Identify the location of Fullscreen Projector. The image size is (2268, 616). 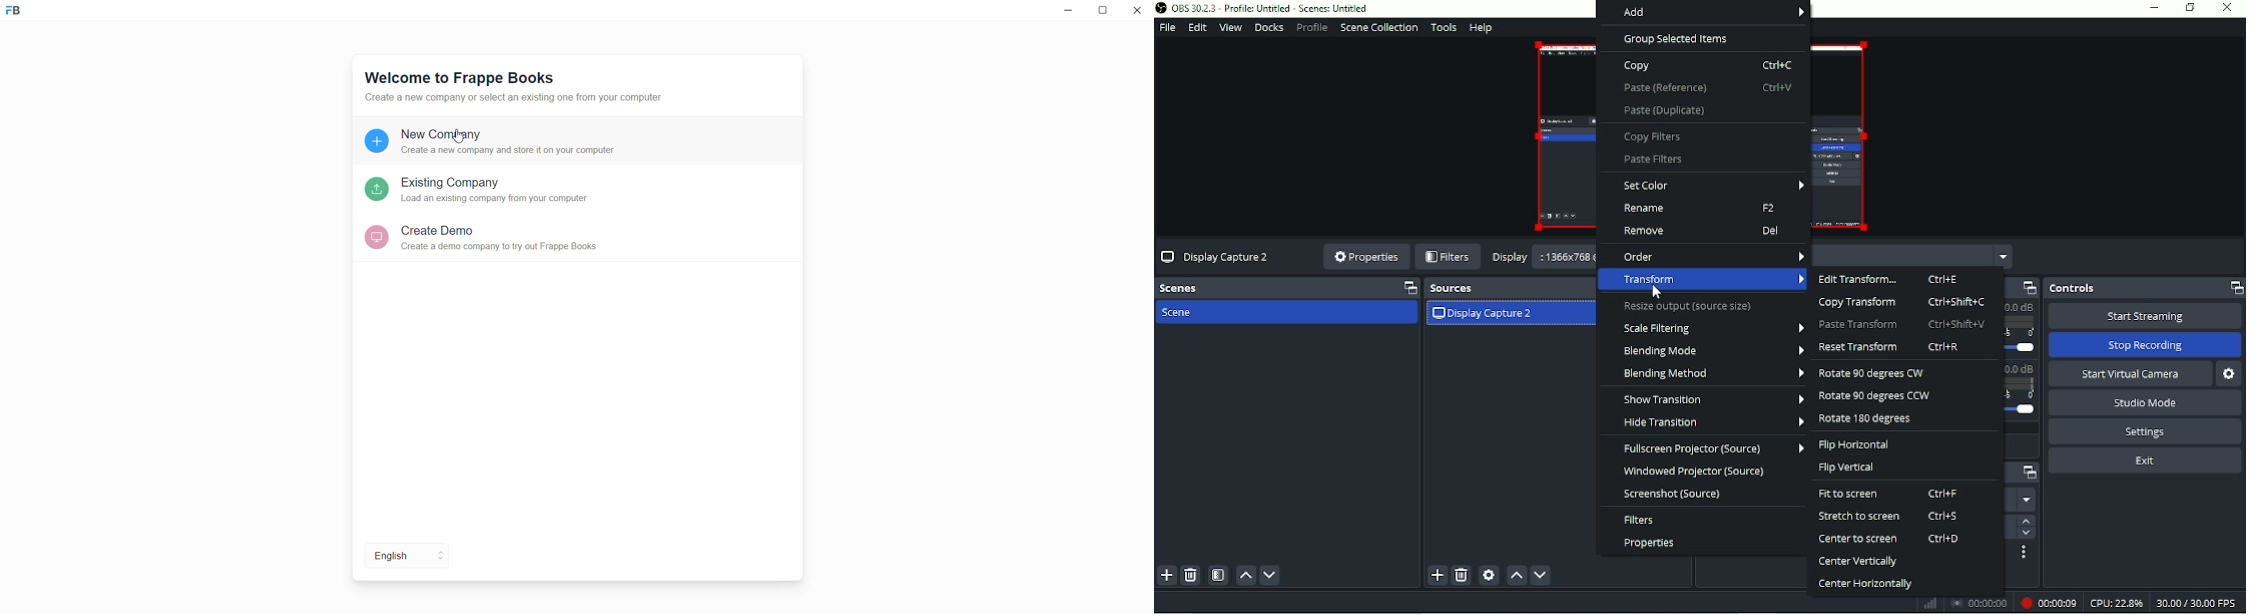
(1712, 448).